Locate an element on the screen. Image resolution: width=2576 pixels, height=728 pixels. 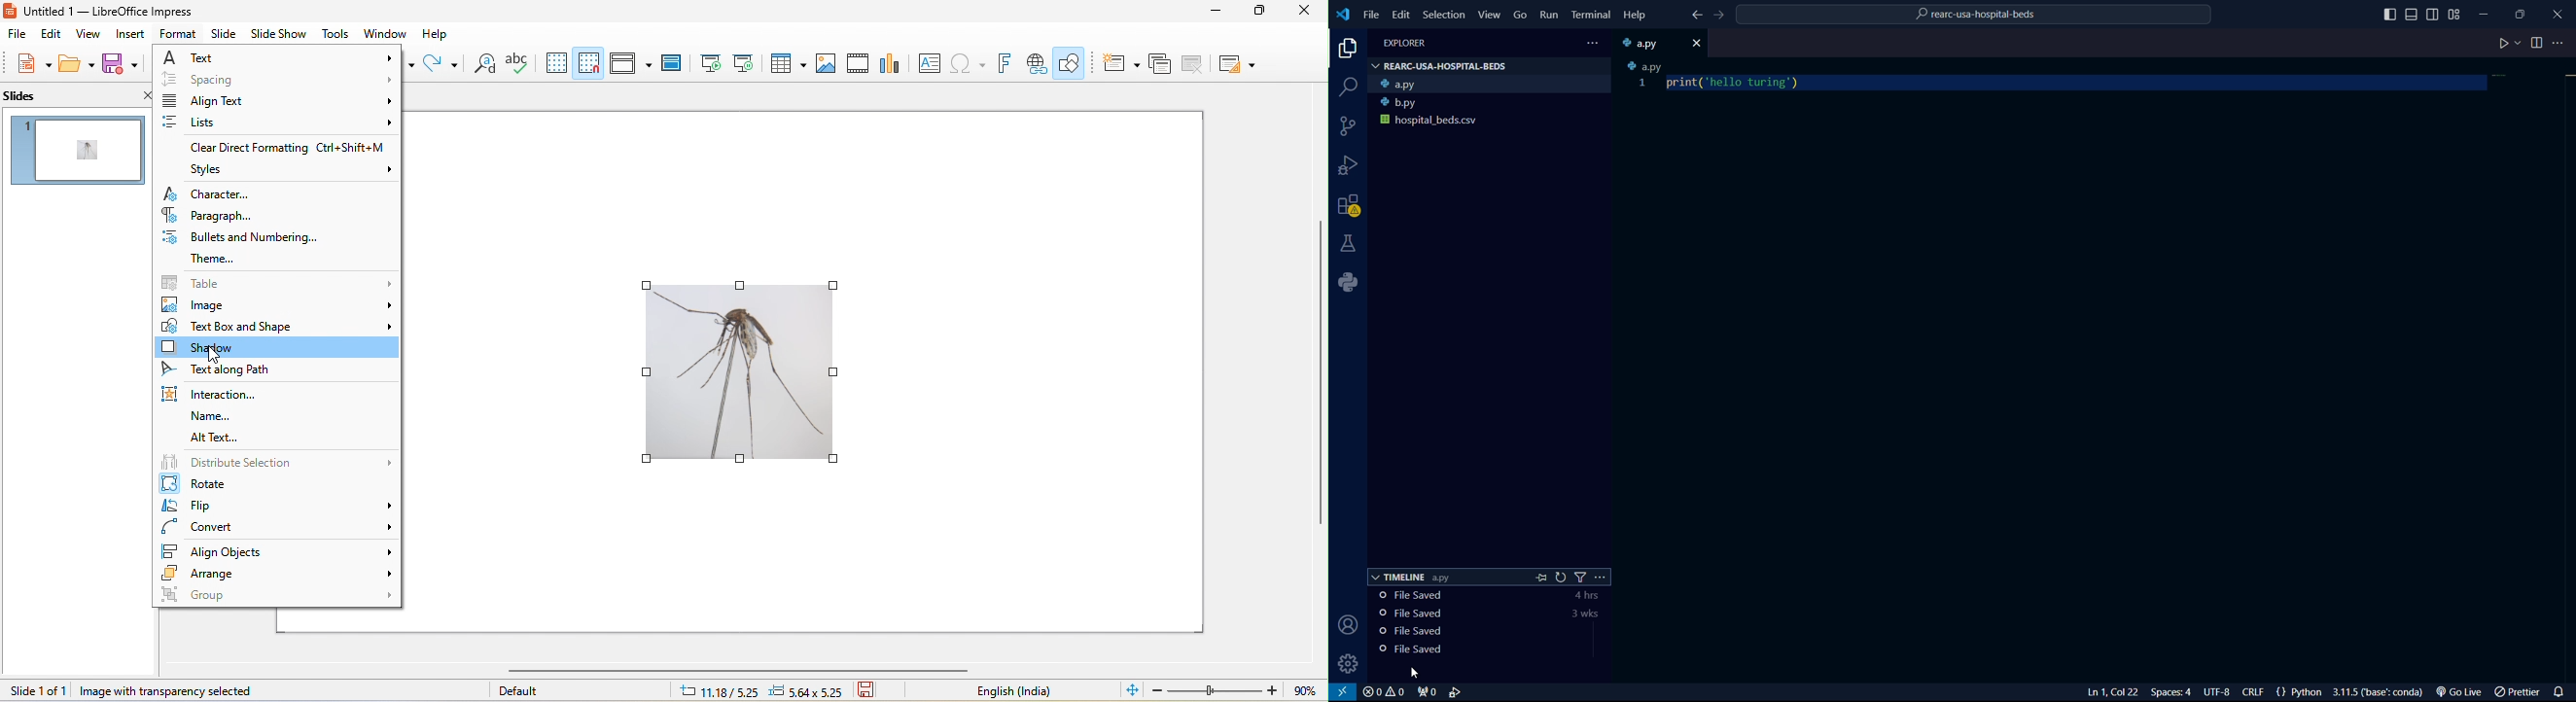
select end line of sequence is located at coordinates (2252, 692).